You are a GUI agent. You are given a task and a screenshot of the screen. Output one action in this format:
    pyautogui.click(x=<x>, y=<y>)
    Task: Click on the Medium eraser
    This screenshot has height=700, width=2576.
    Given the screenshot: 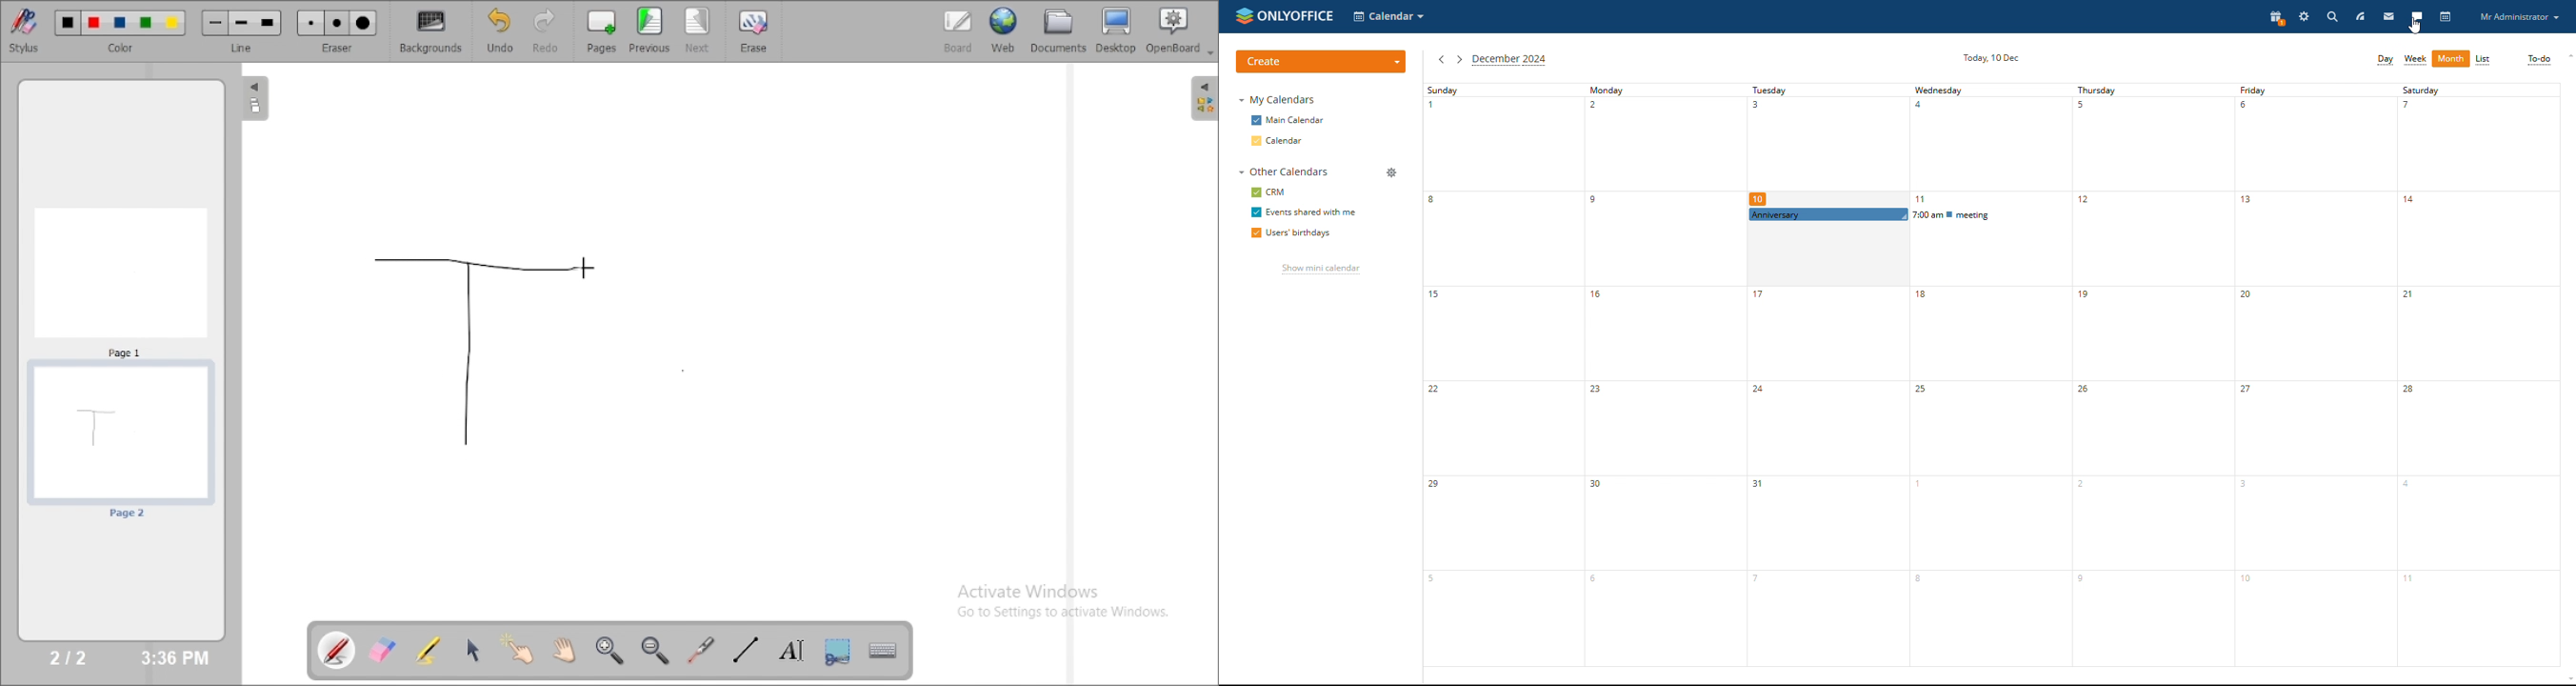 What is the action you would take?
    pyautogui.click(x=337, y=24)
    